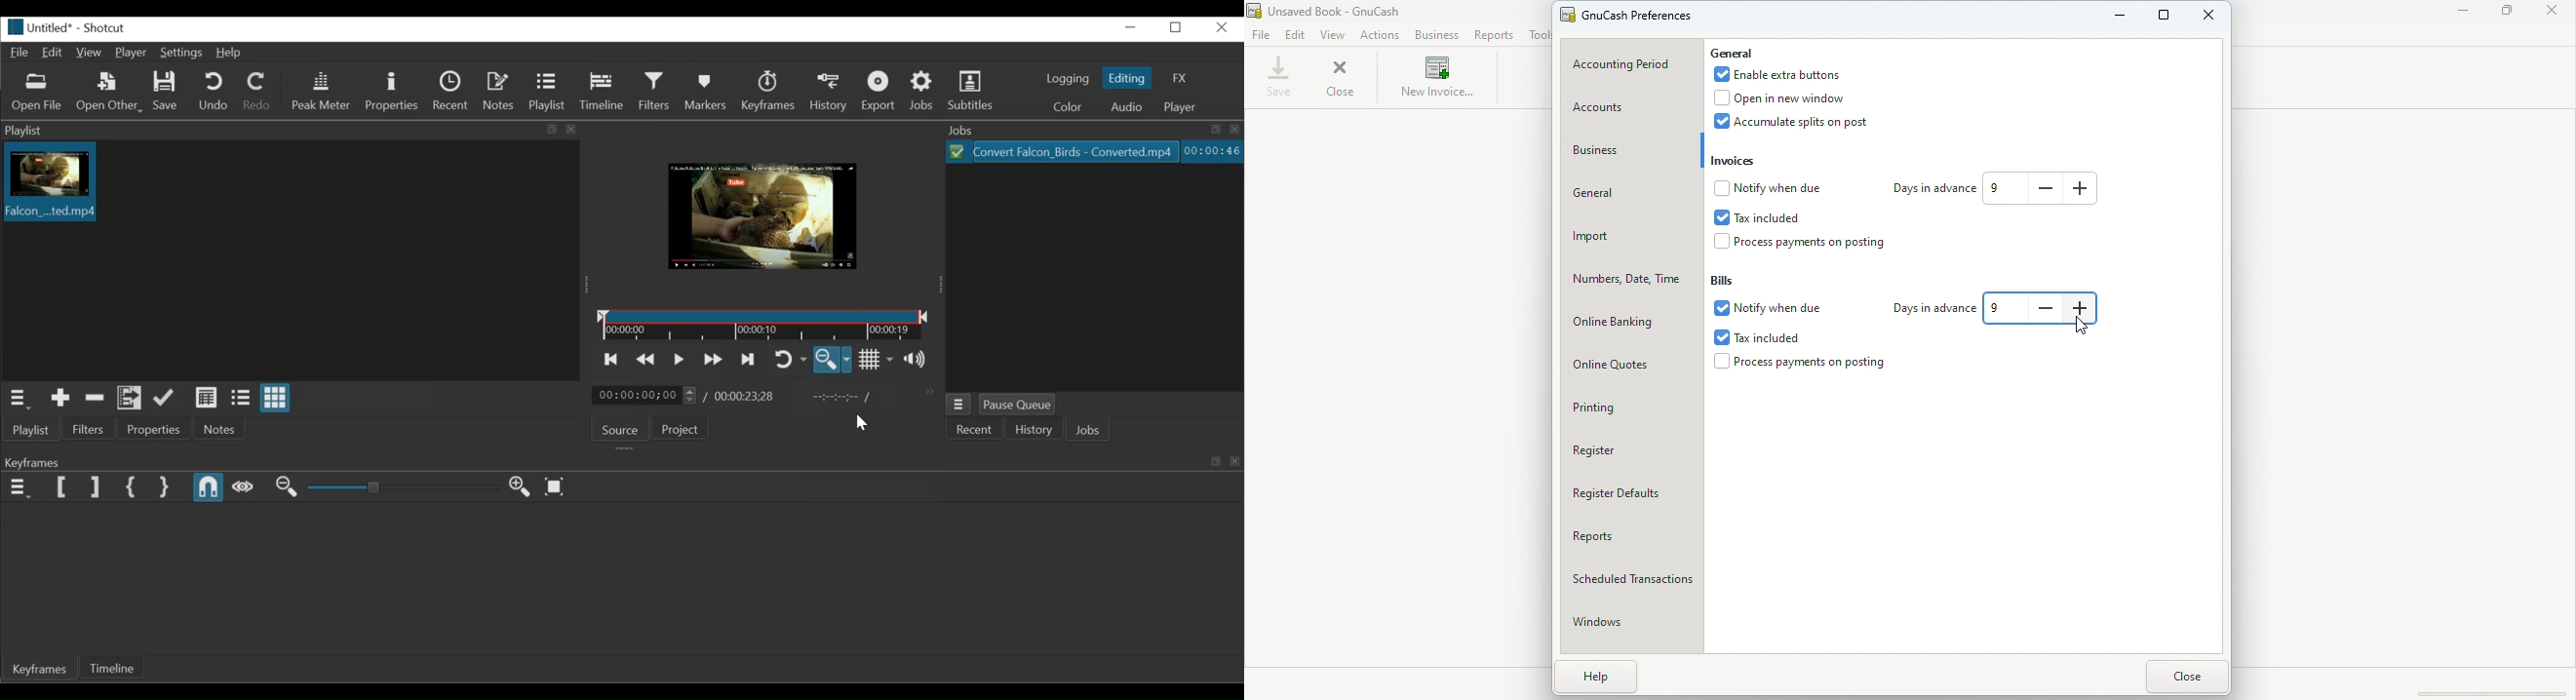 This screenshot has width=2576, height=700. I want to click on Source, so click(620, 430).